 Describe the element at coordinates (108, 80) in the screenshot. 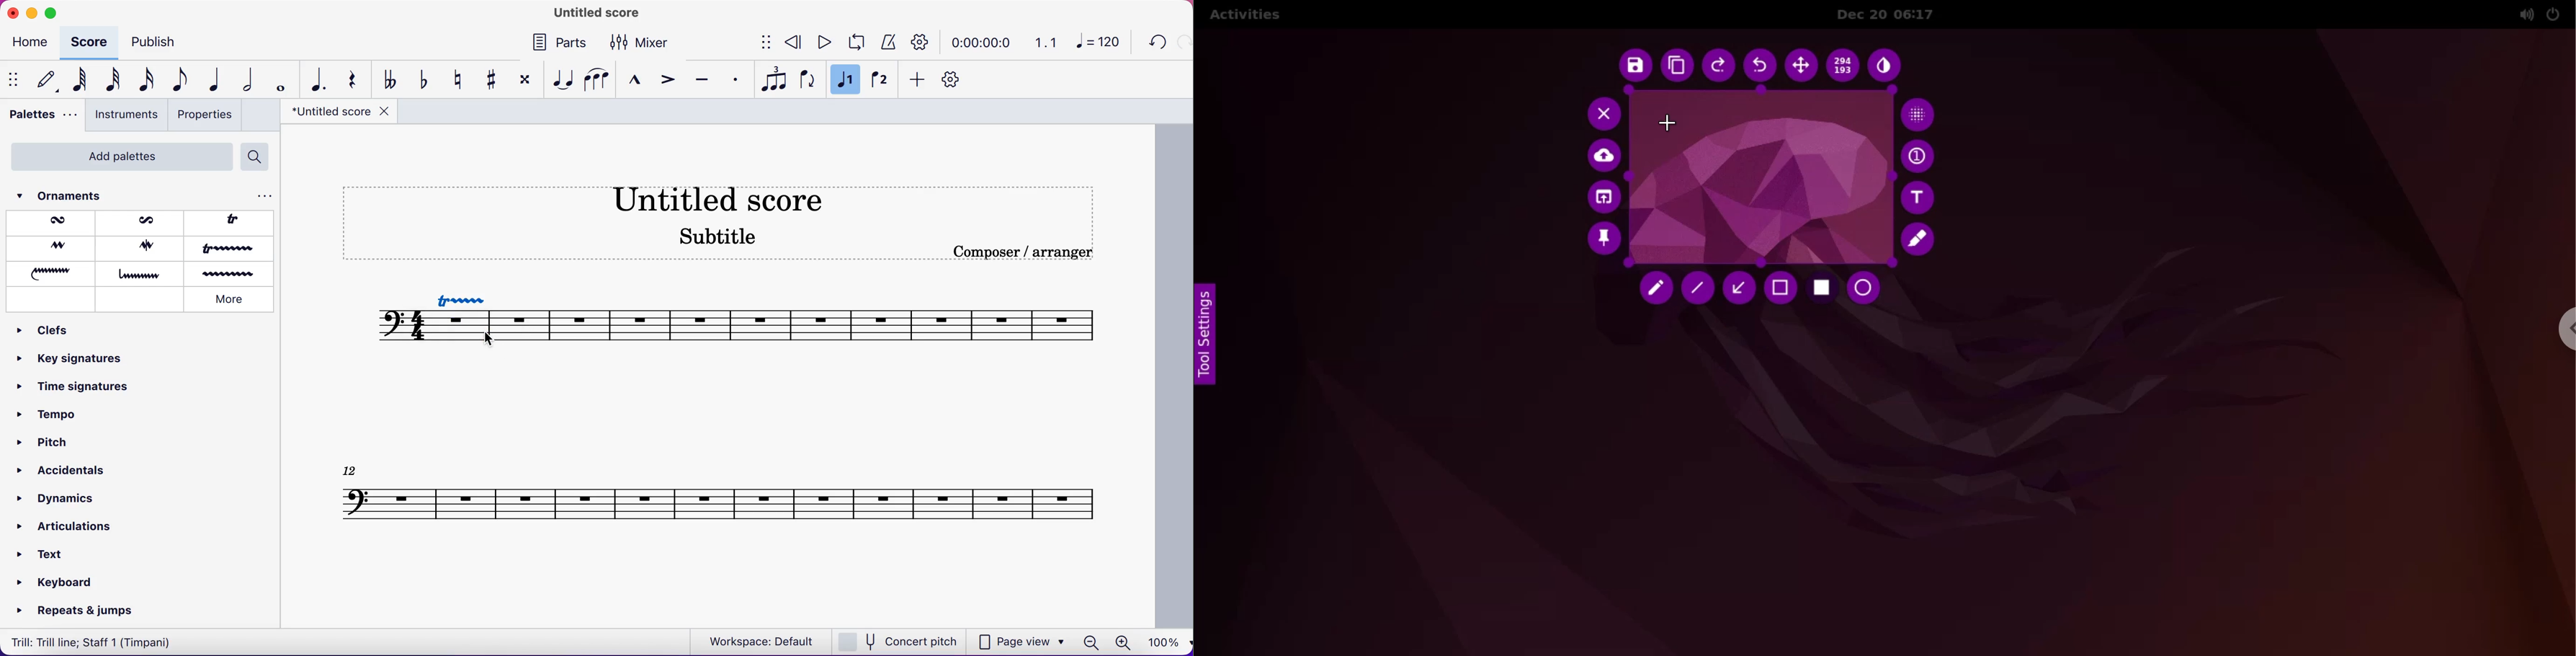

I see `32nd note` at that location.